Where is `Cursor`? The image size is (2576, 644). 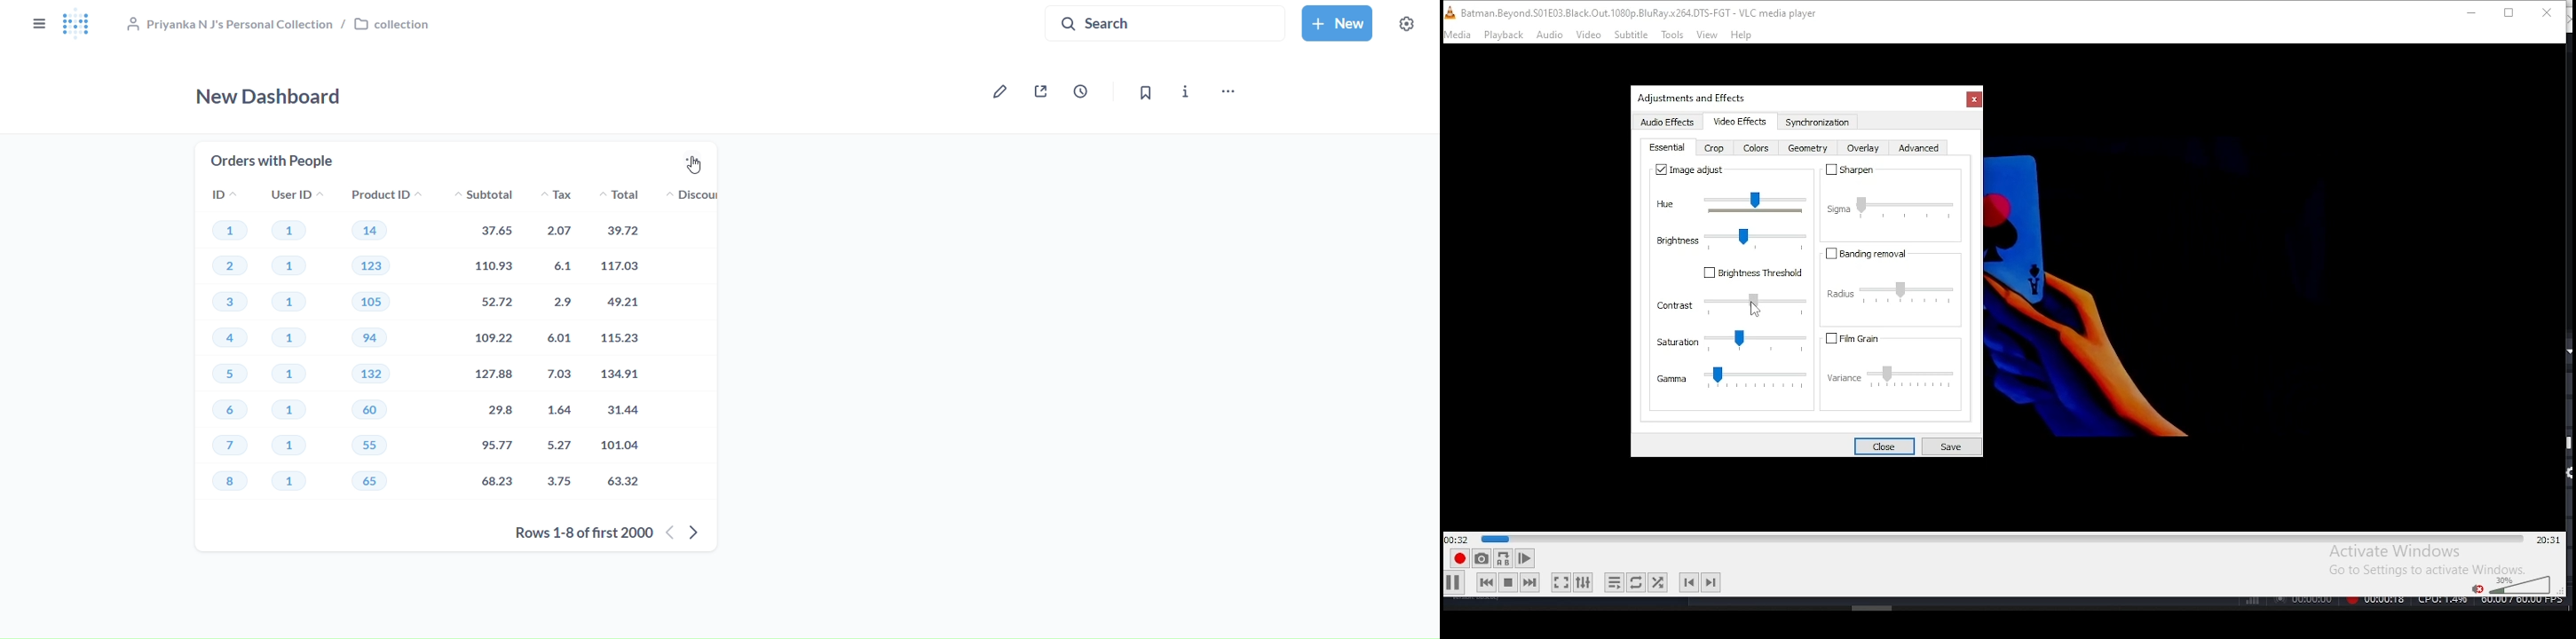 Cursor is located at coordinates (695, 164).